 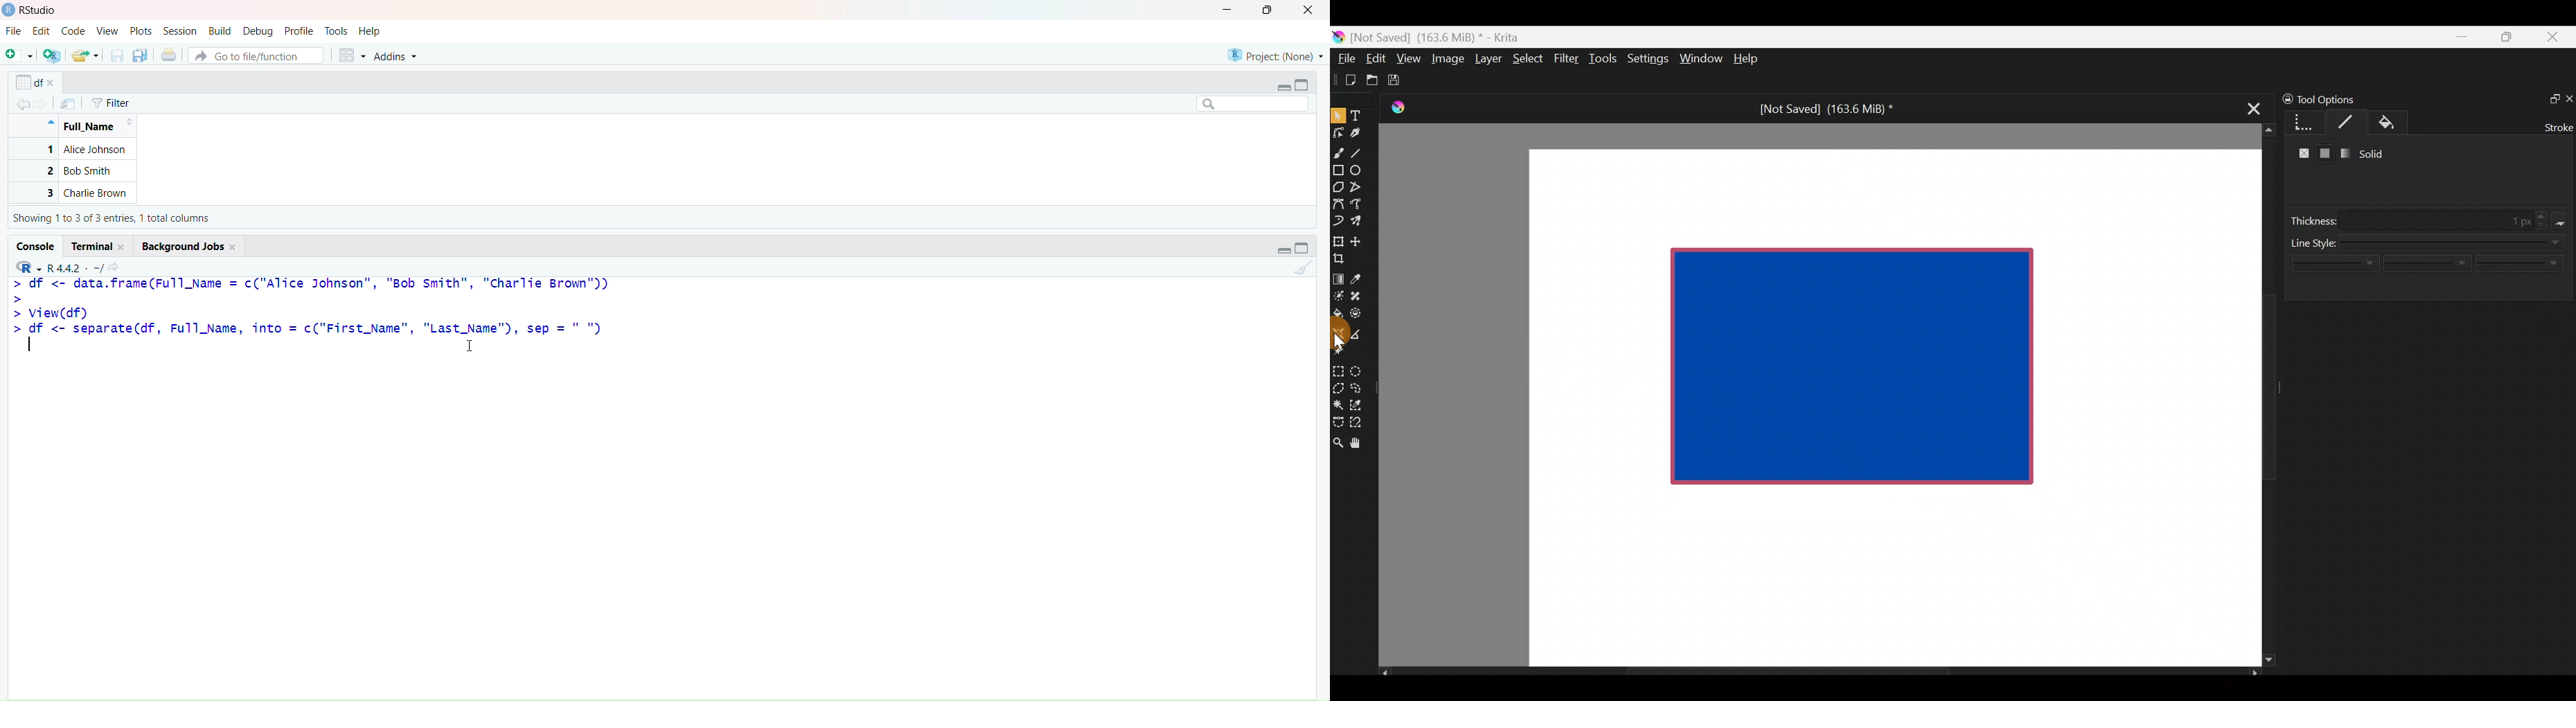 I want to click on File, so click(x=15, y=32).